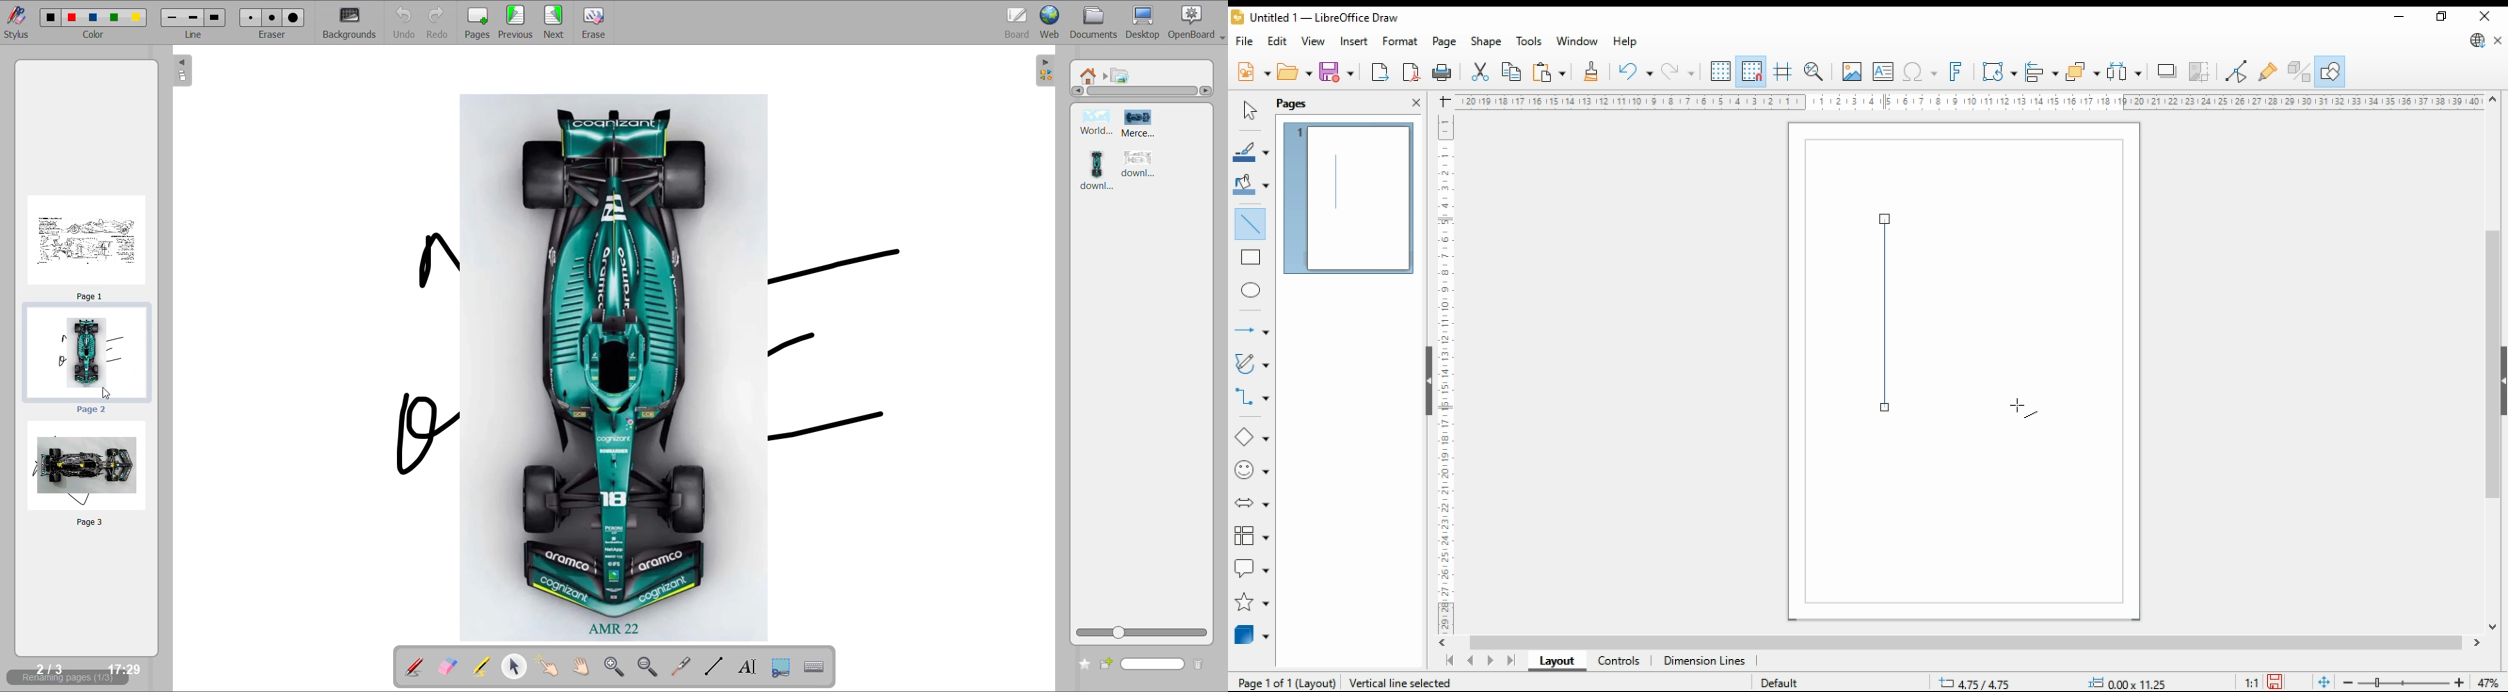  What do you see at coordinates (1253, 363) in the screenshot?
I see `curves and polygons` at bounding box center [1253, 363].